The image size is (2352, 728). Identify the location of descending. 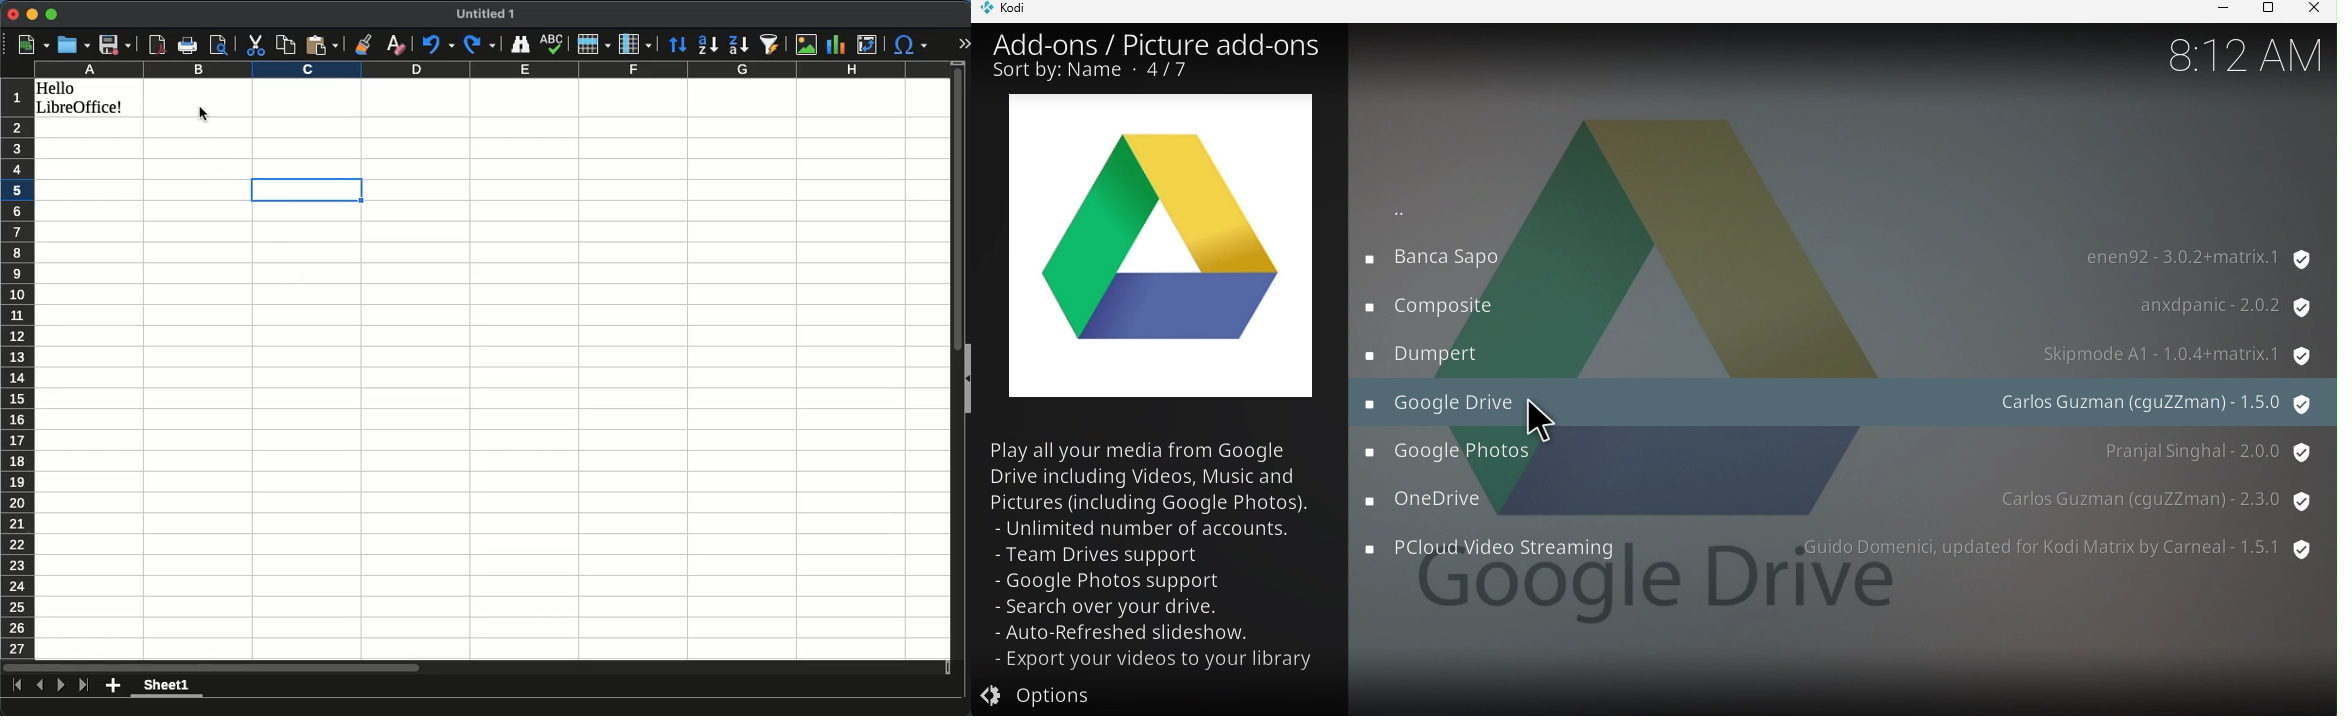
(739, 45).